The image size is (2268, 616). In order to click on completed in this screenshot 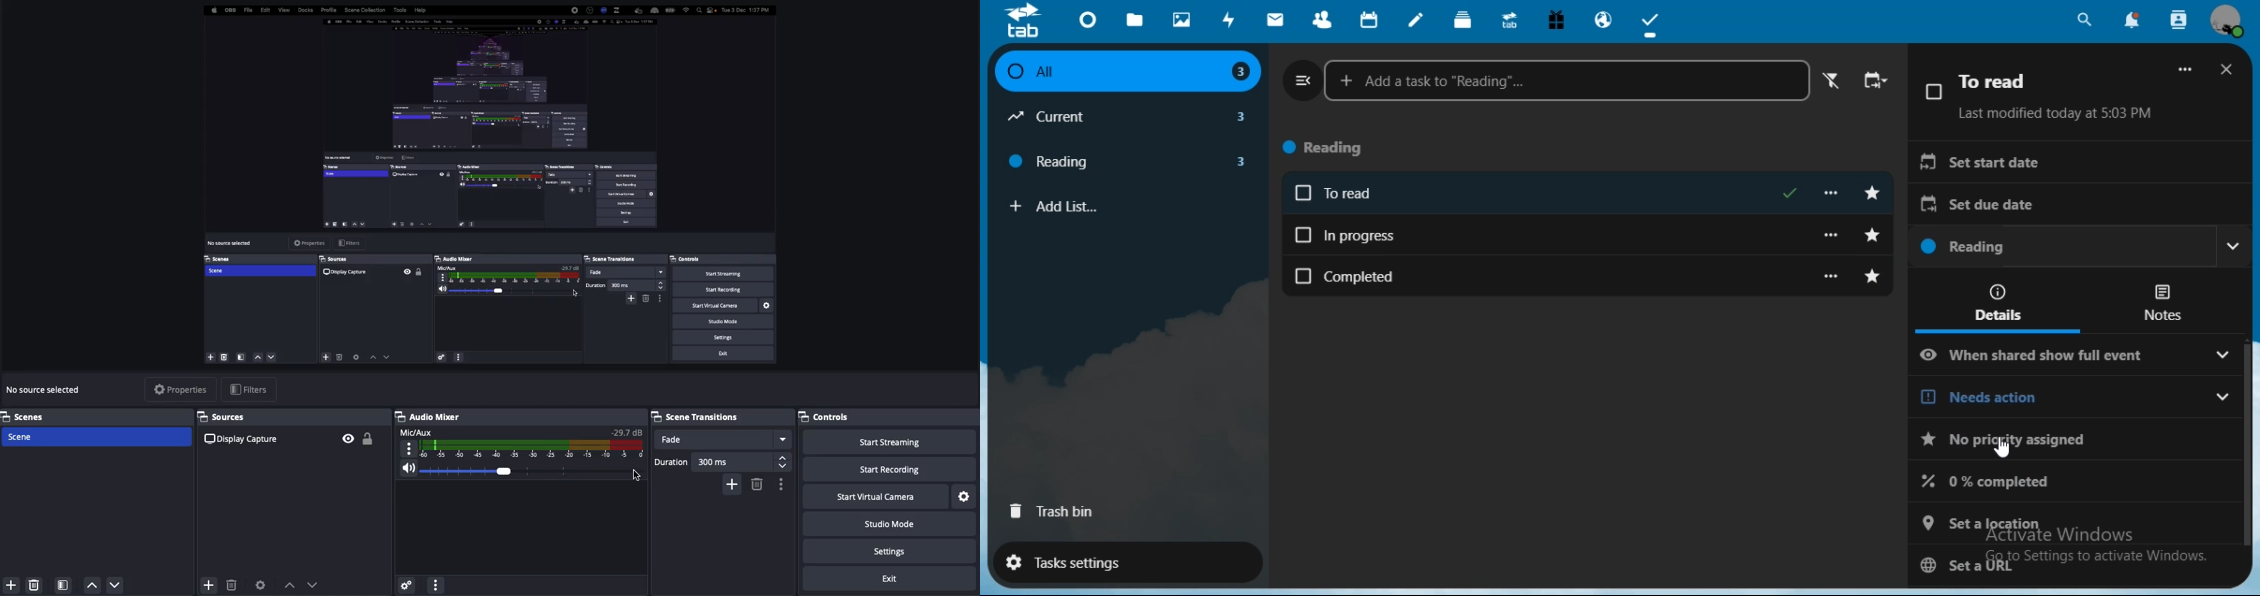, I will do `click(2077, 484)`.